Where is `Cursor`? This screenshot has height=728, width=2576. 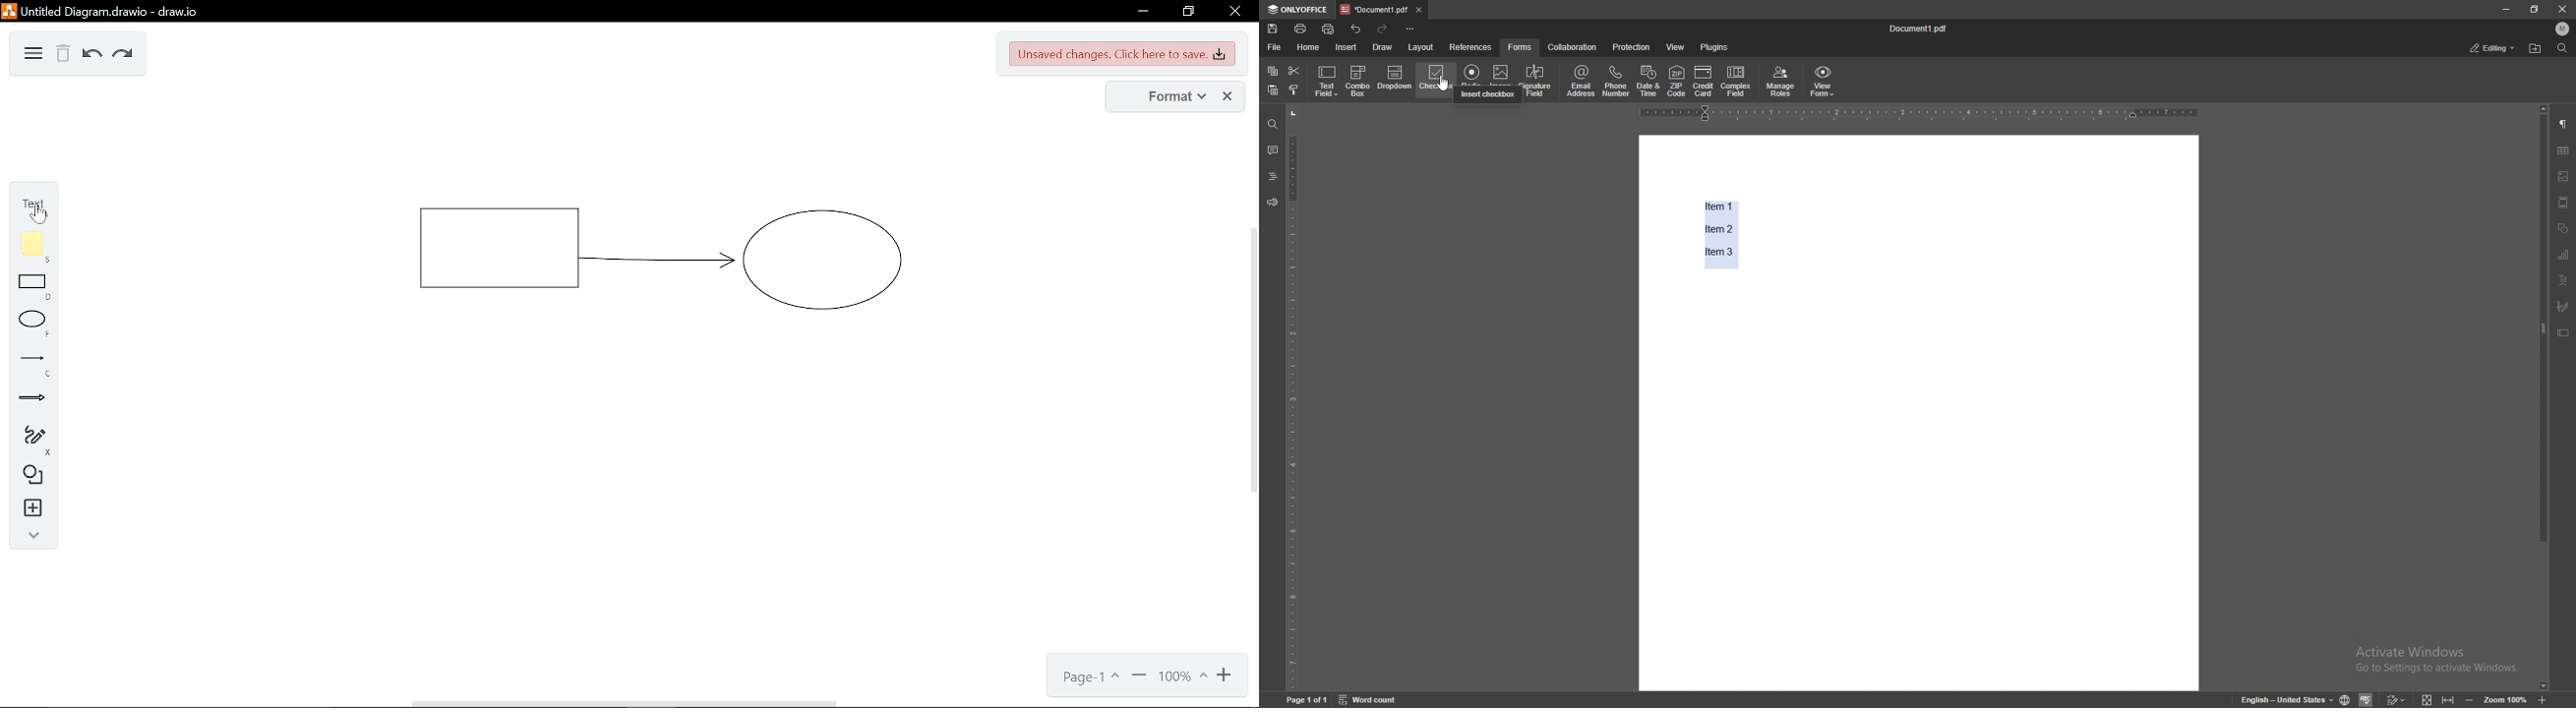 Cursor is located at coordinates (41, 216).